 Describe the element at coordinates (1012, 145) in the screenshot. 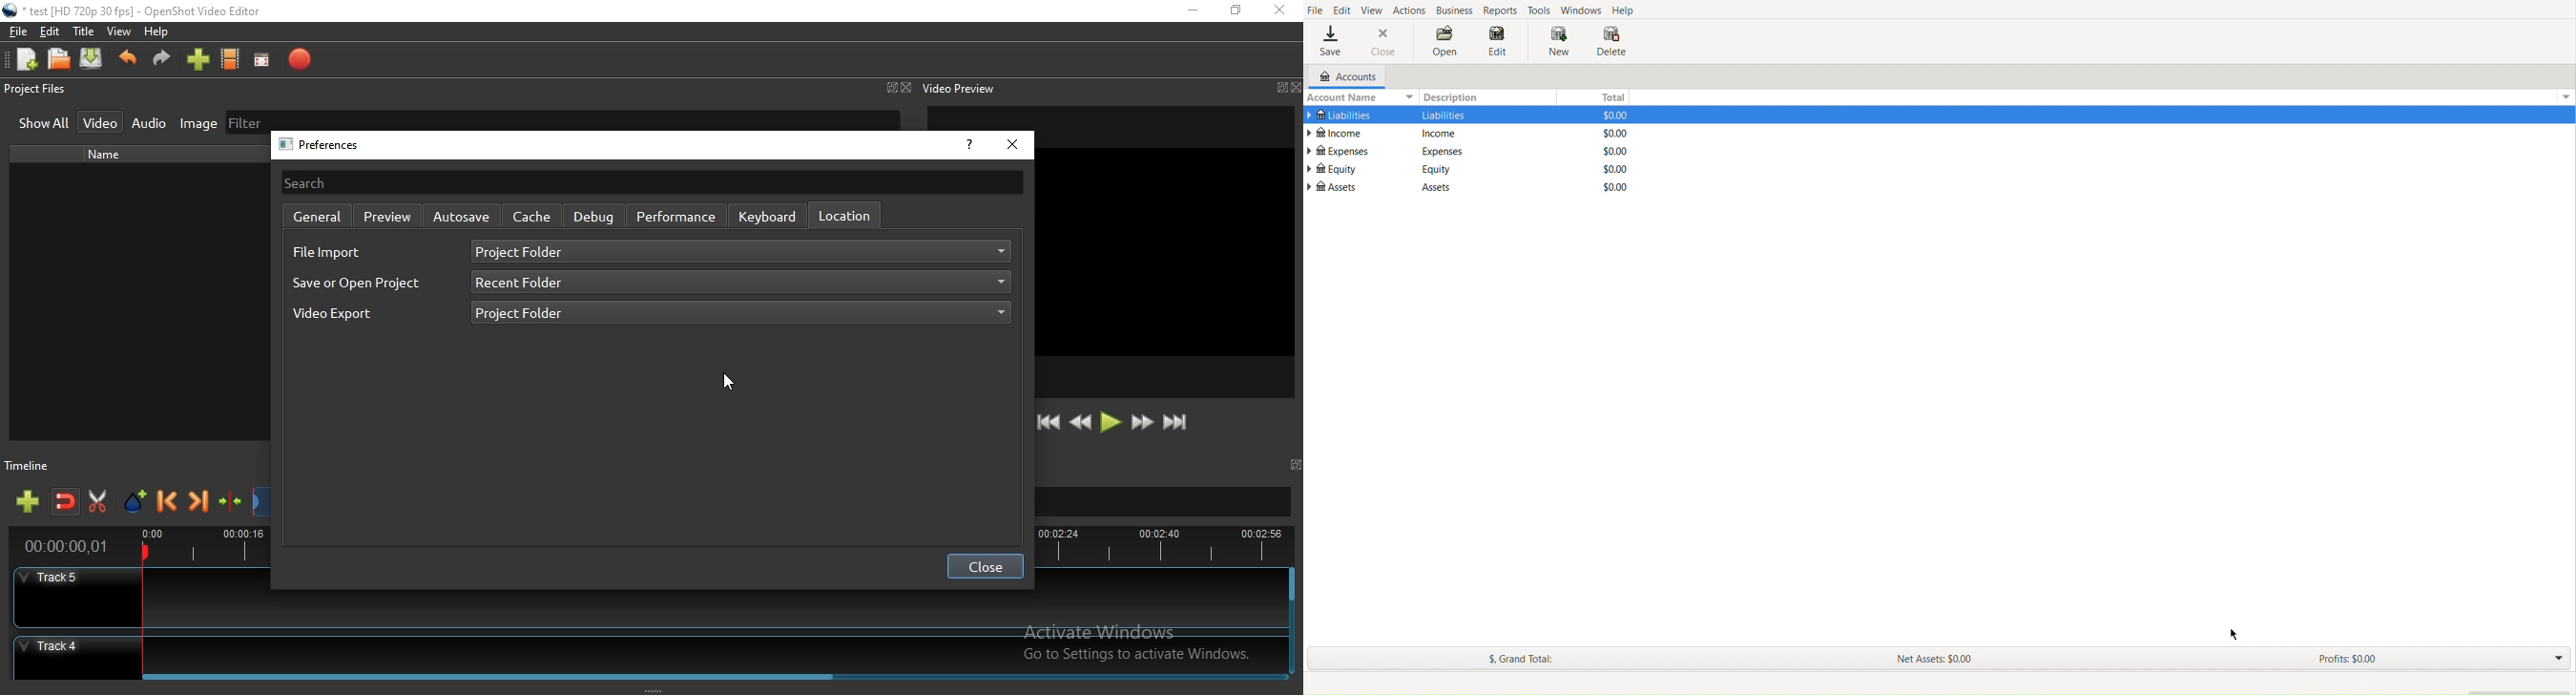

I see `close` at that location.